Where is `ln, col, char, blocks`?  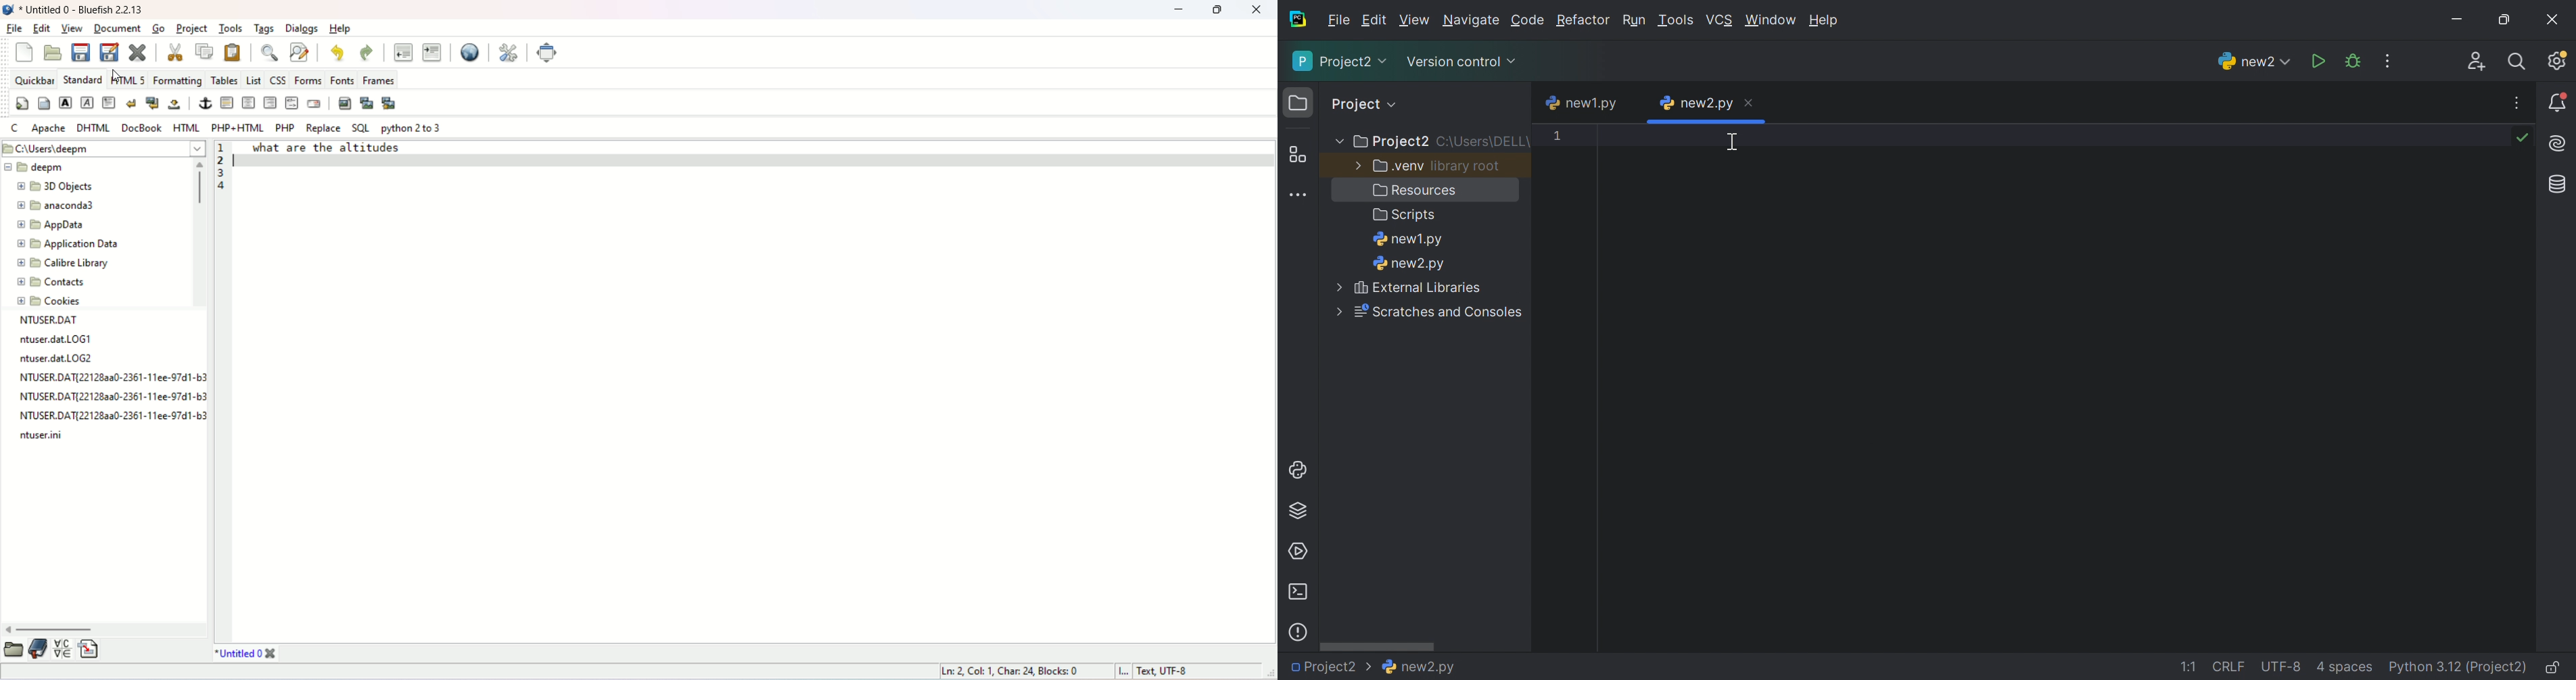
ln, col, char, blocks is located at coordinates (1014, 671).